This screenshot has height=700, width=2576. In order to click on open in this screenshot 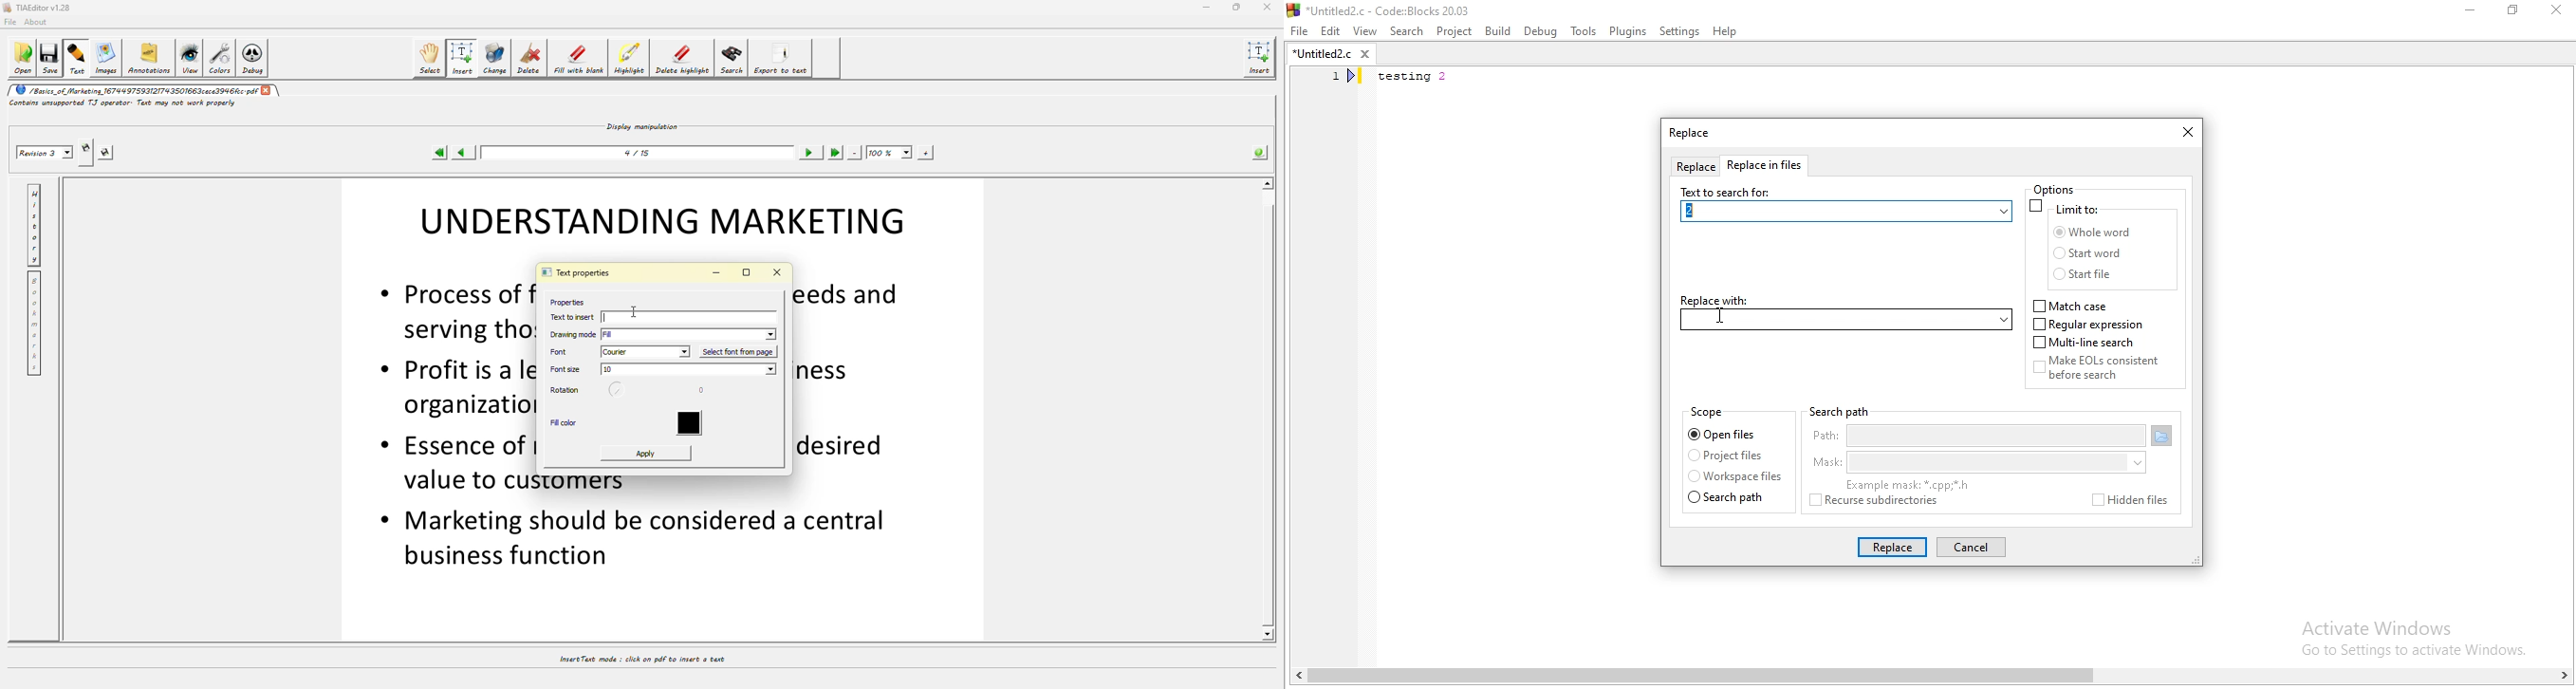, I will do `click(24, 58)`.